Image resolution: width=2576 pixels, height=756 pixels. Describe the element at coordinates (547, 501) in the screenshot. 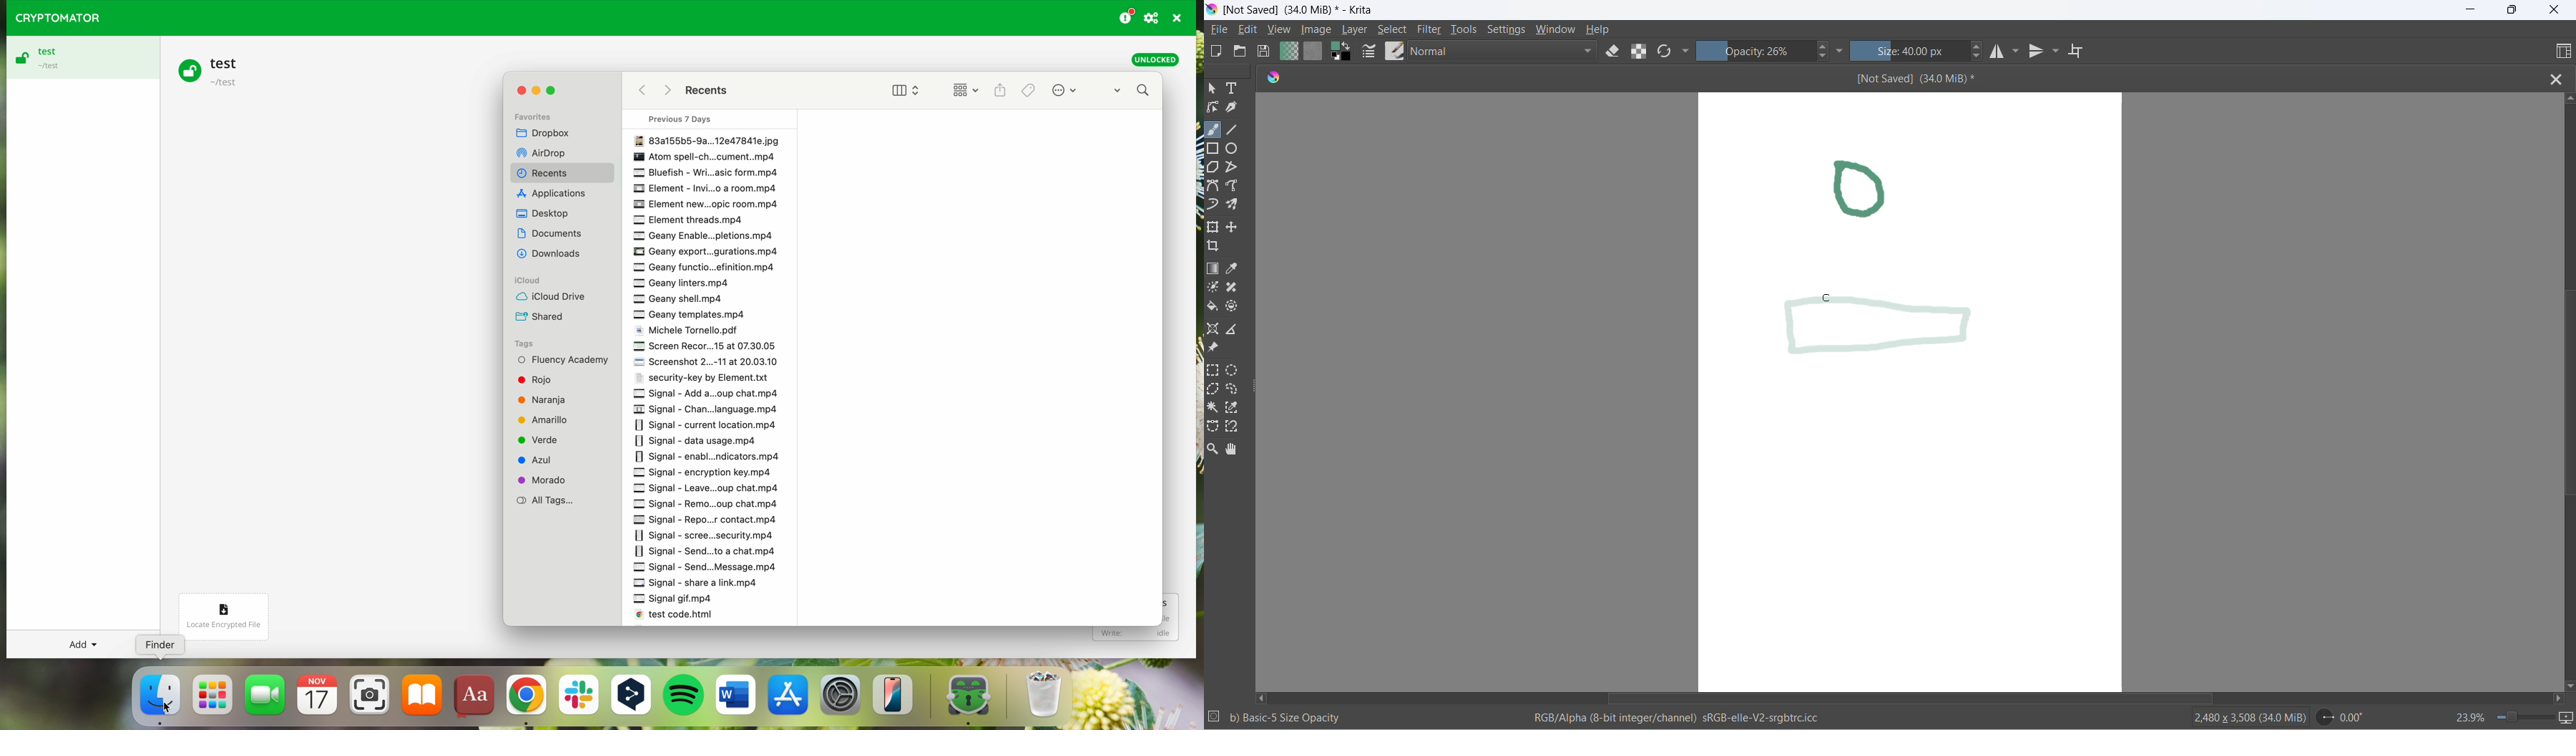

I see `All Tags` at that location.